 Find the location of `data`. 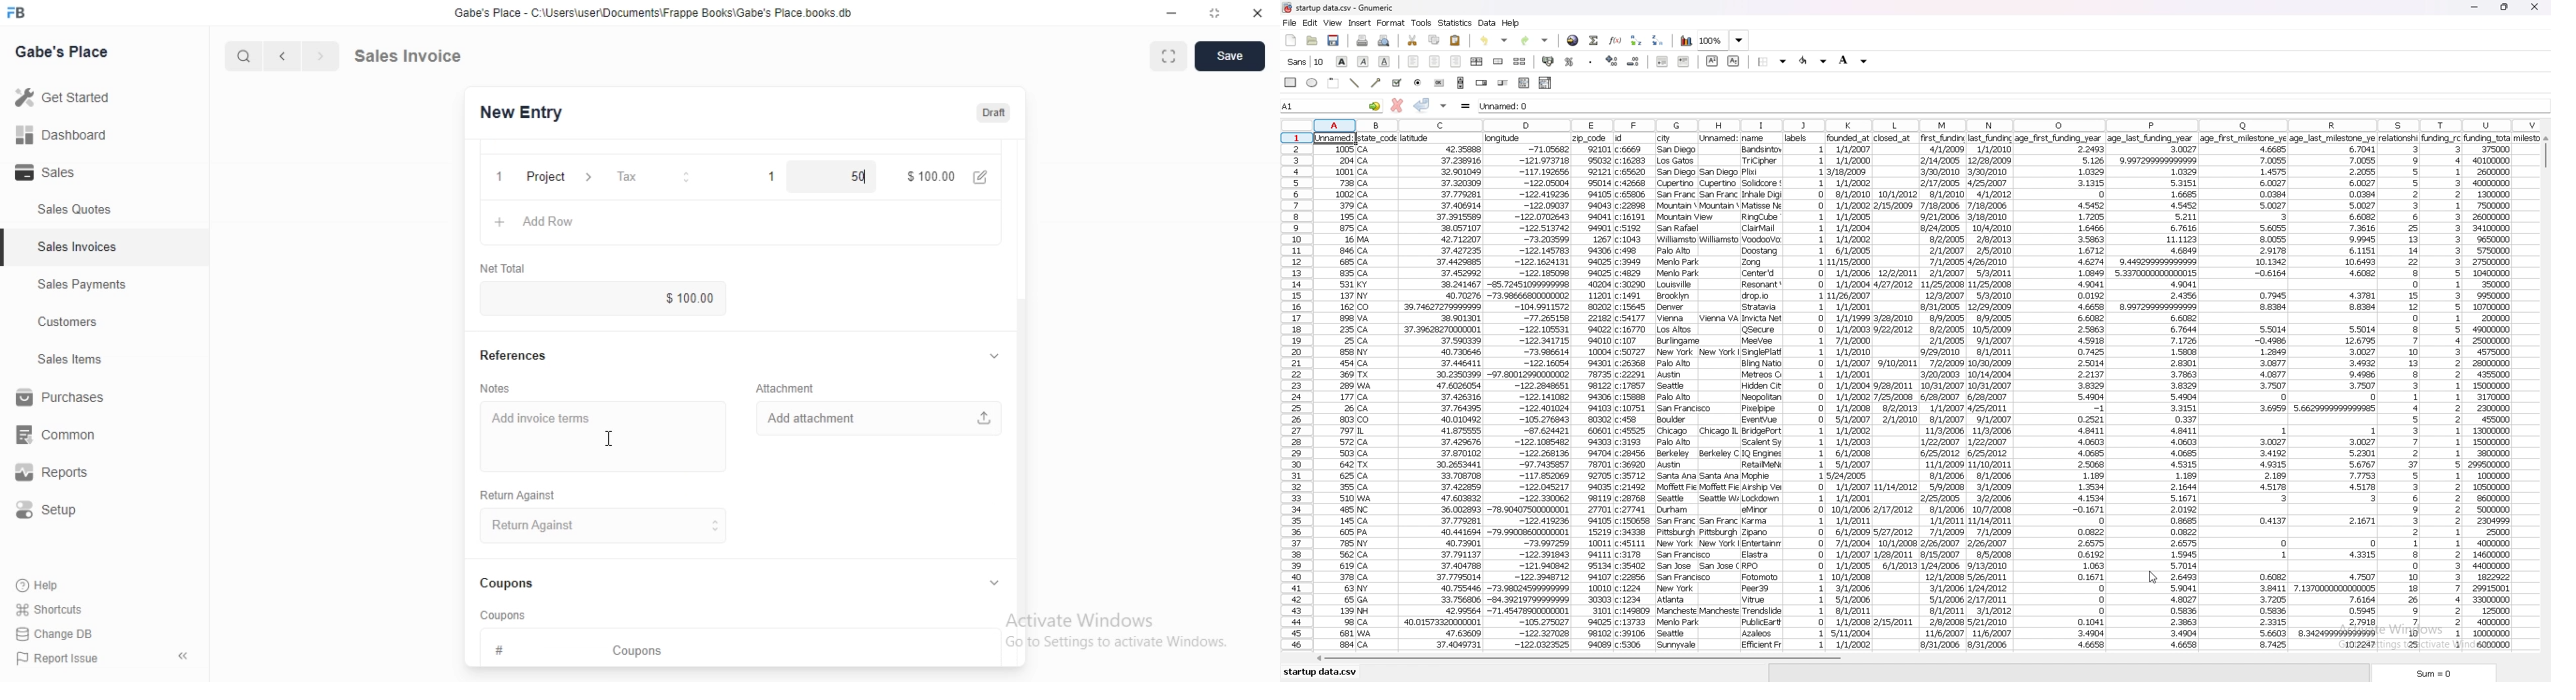

data is located at coordinates (1851, 391).